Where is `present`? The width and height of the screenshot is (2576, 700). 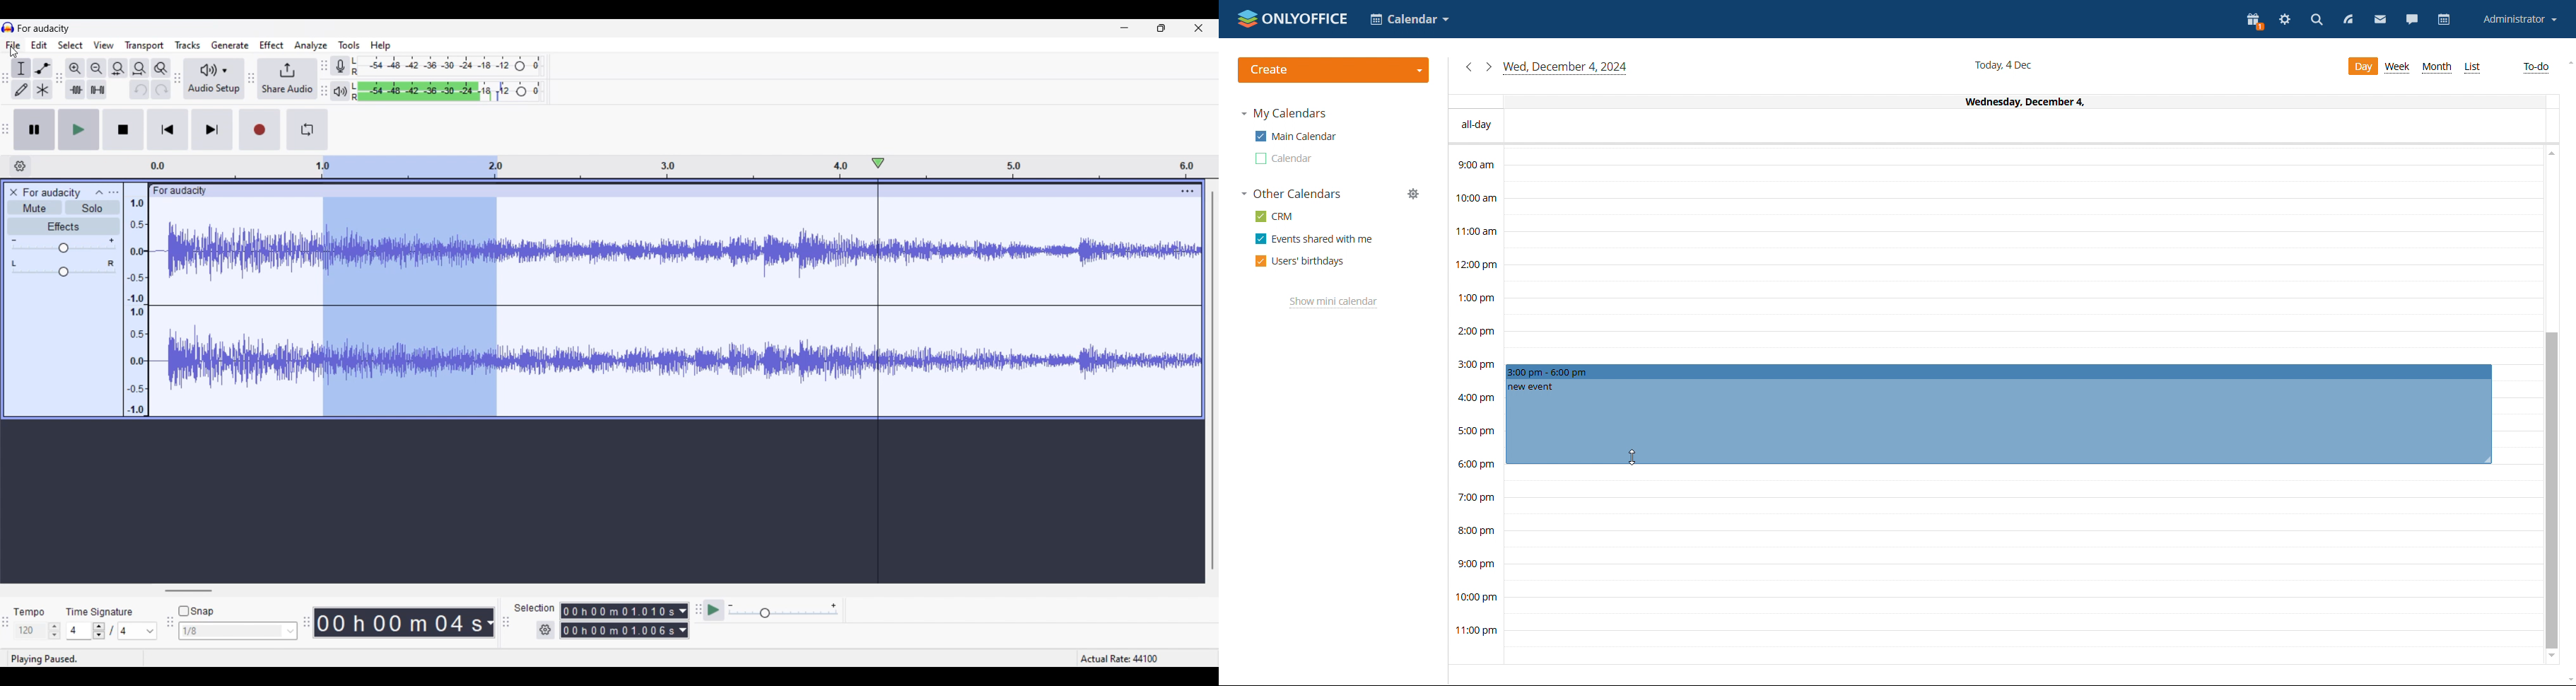
present is located at coordinates (2254, 20).